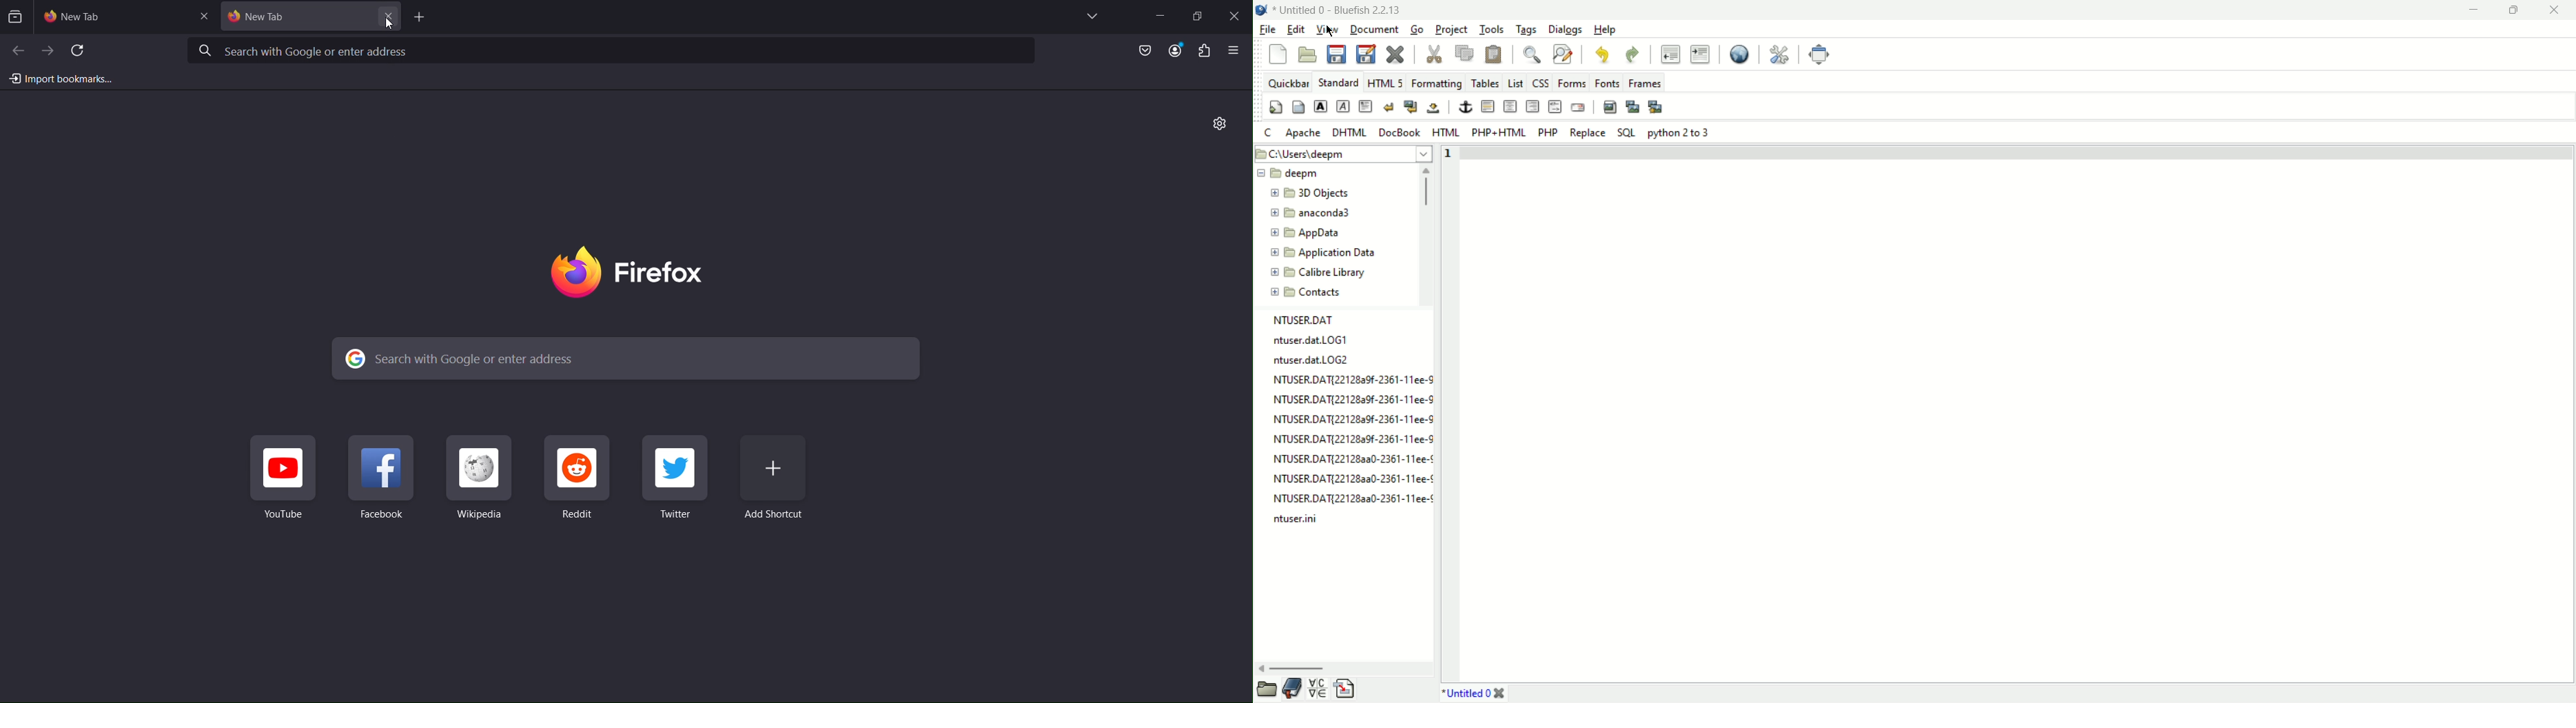  What do you see at coordinates (1778, 54) in the screenshot?
I see `preferences` at bounding box center [1778, 54].